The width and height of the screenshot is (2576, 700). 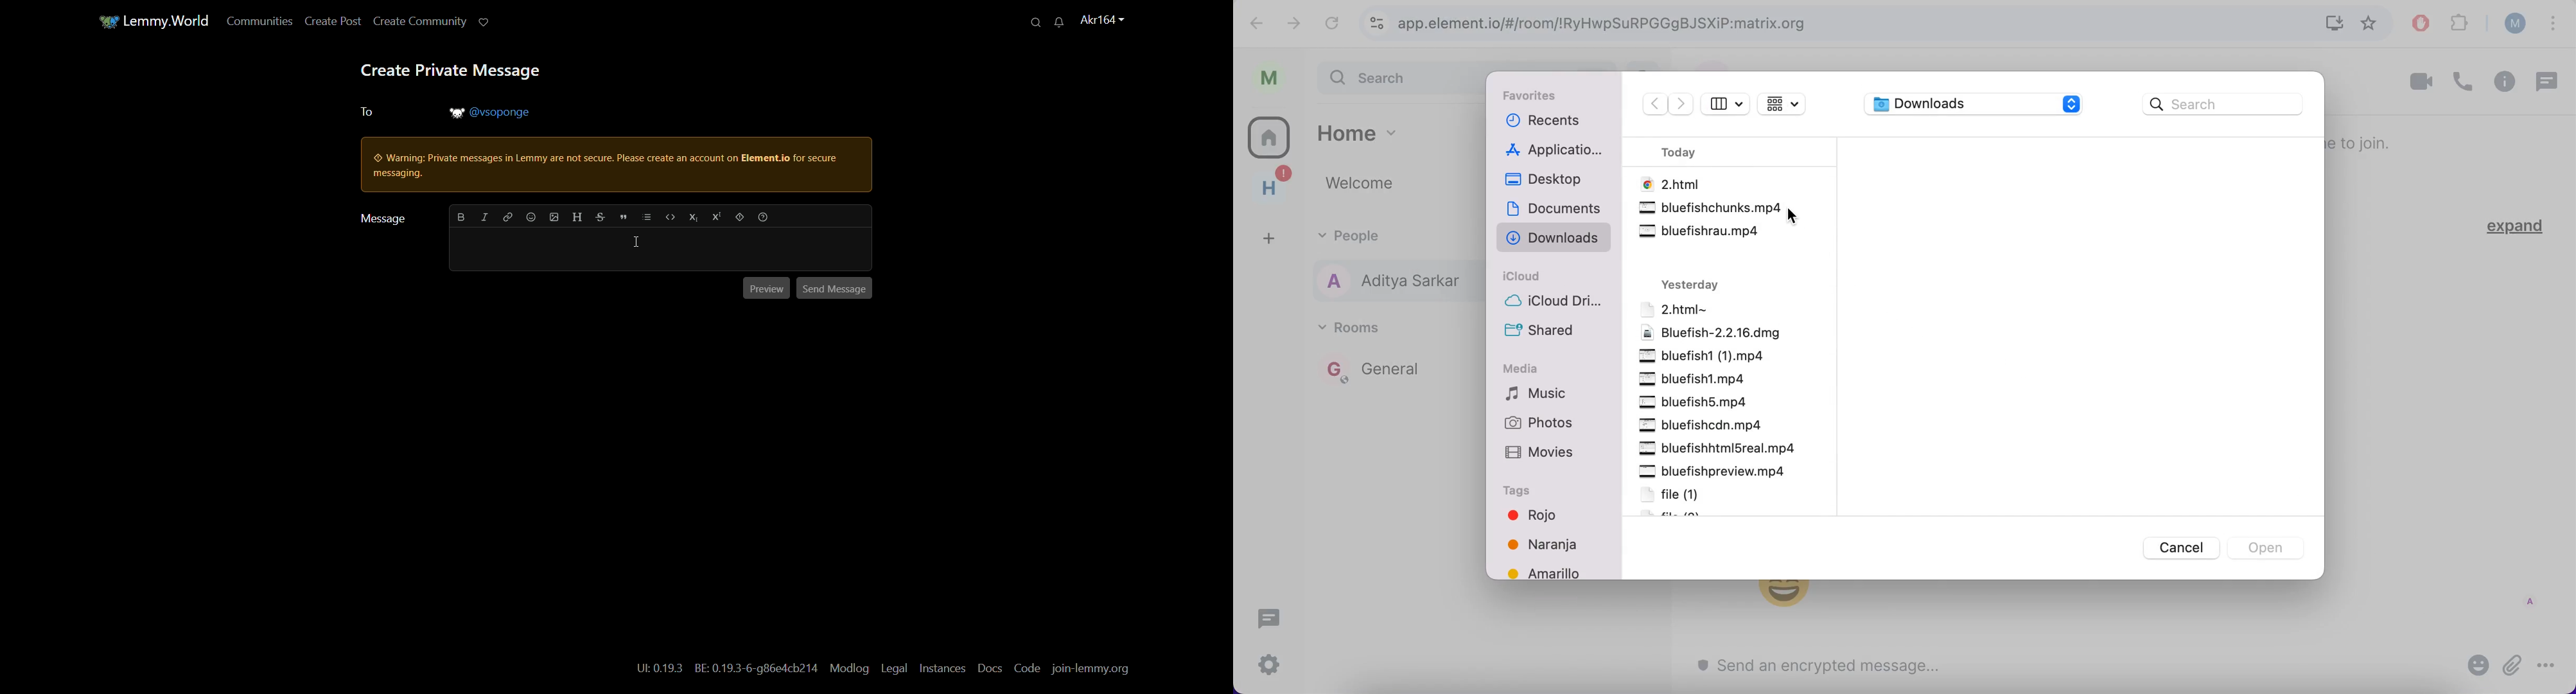 What do you see at coordinates (1783, 103) in the screenshot?
I see `change the item grouping` at bounding box center [1783, 103].